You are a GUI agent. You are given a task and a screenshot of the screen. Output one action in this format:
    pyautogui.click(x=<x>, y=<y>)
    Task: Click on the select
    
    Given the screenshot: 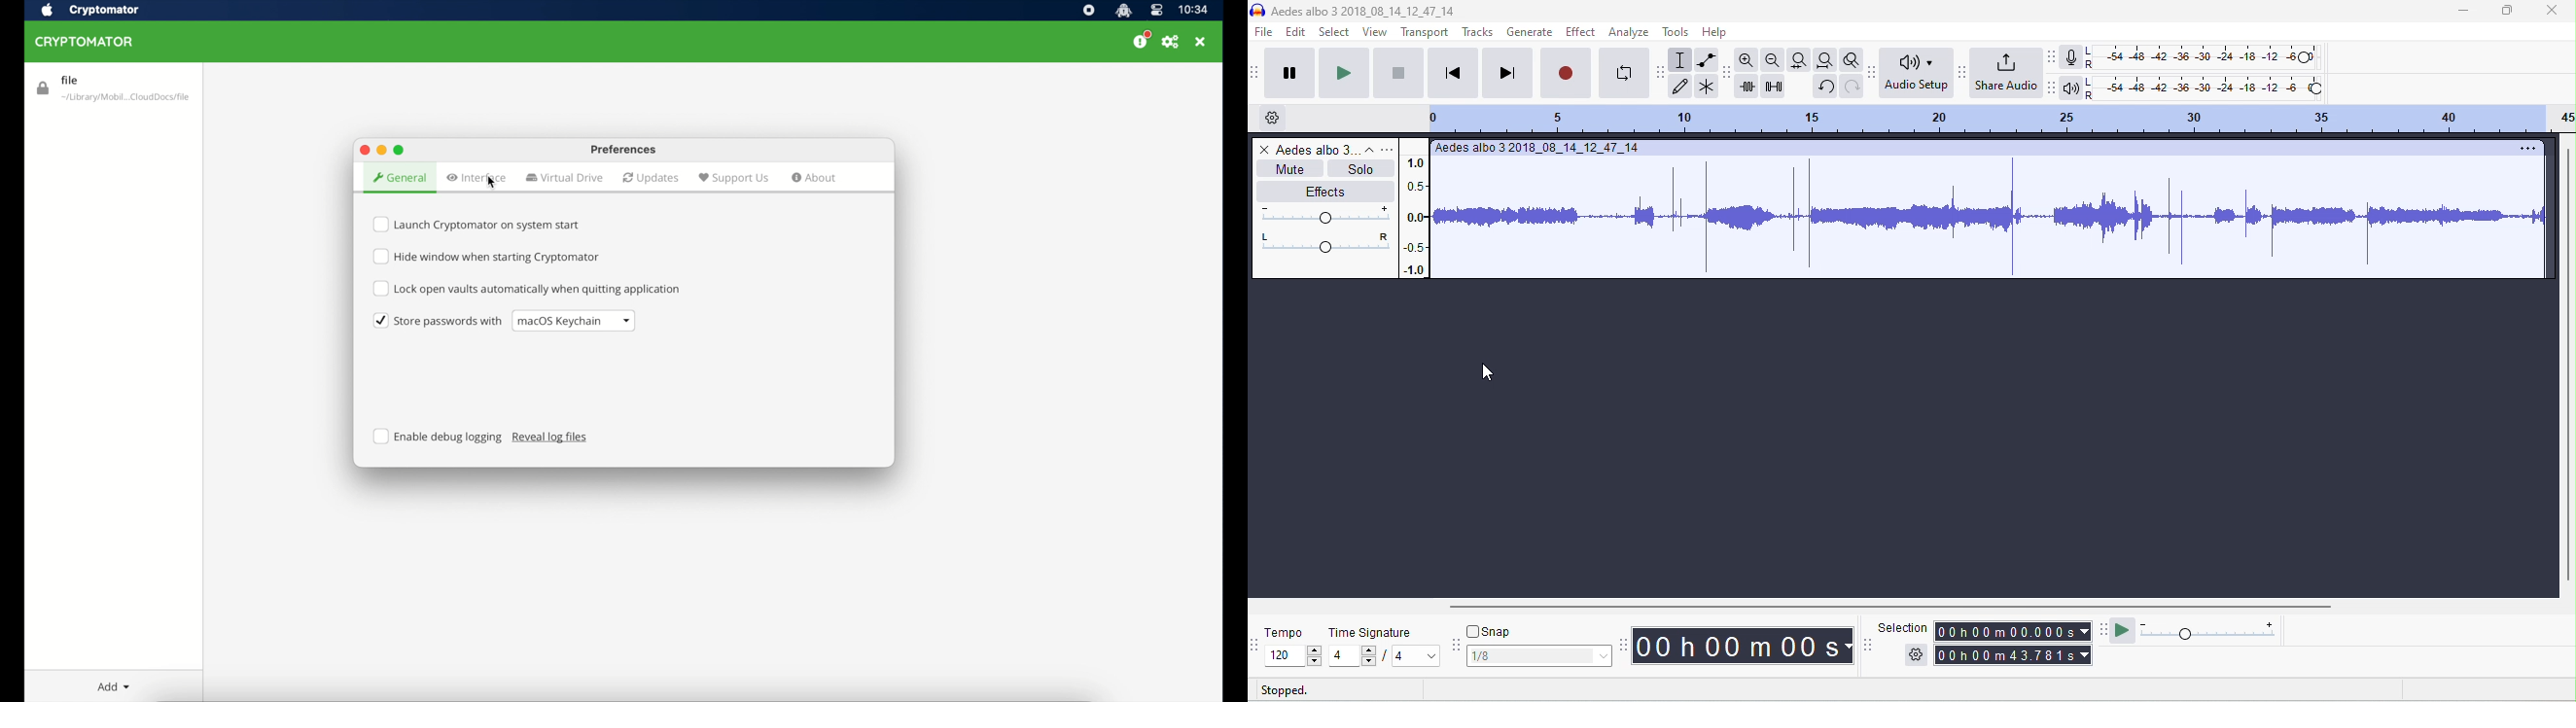 What is the action you would take?
    pyautogui.click(x=1335, y=32)
    